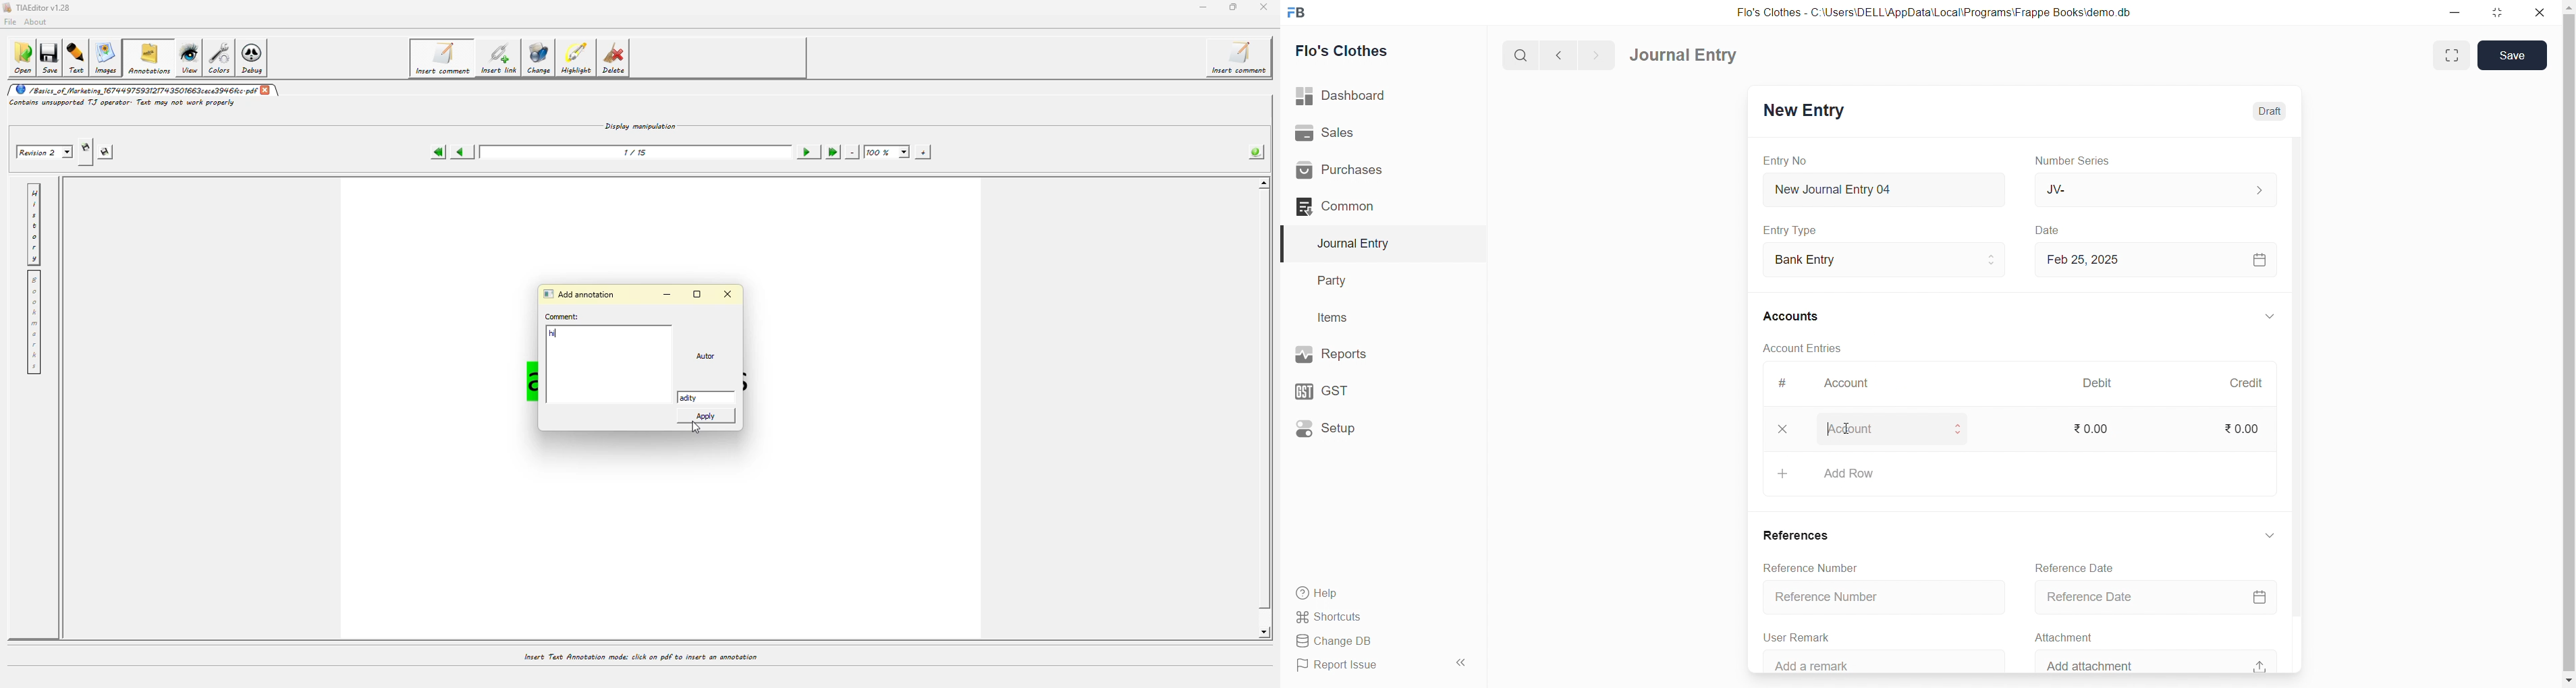 The image size is (2576, 700). What do you see at coordinates (2160, 660) in the screenshot?
I see `Add attachment` at bounding box center [2160, 660].